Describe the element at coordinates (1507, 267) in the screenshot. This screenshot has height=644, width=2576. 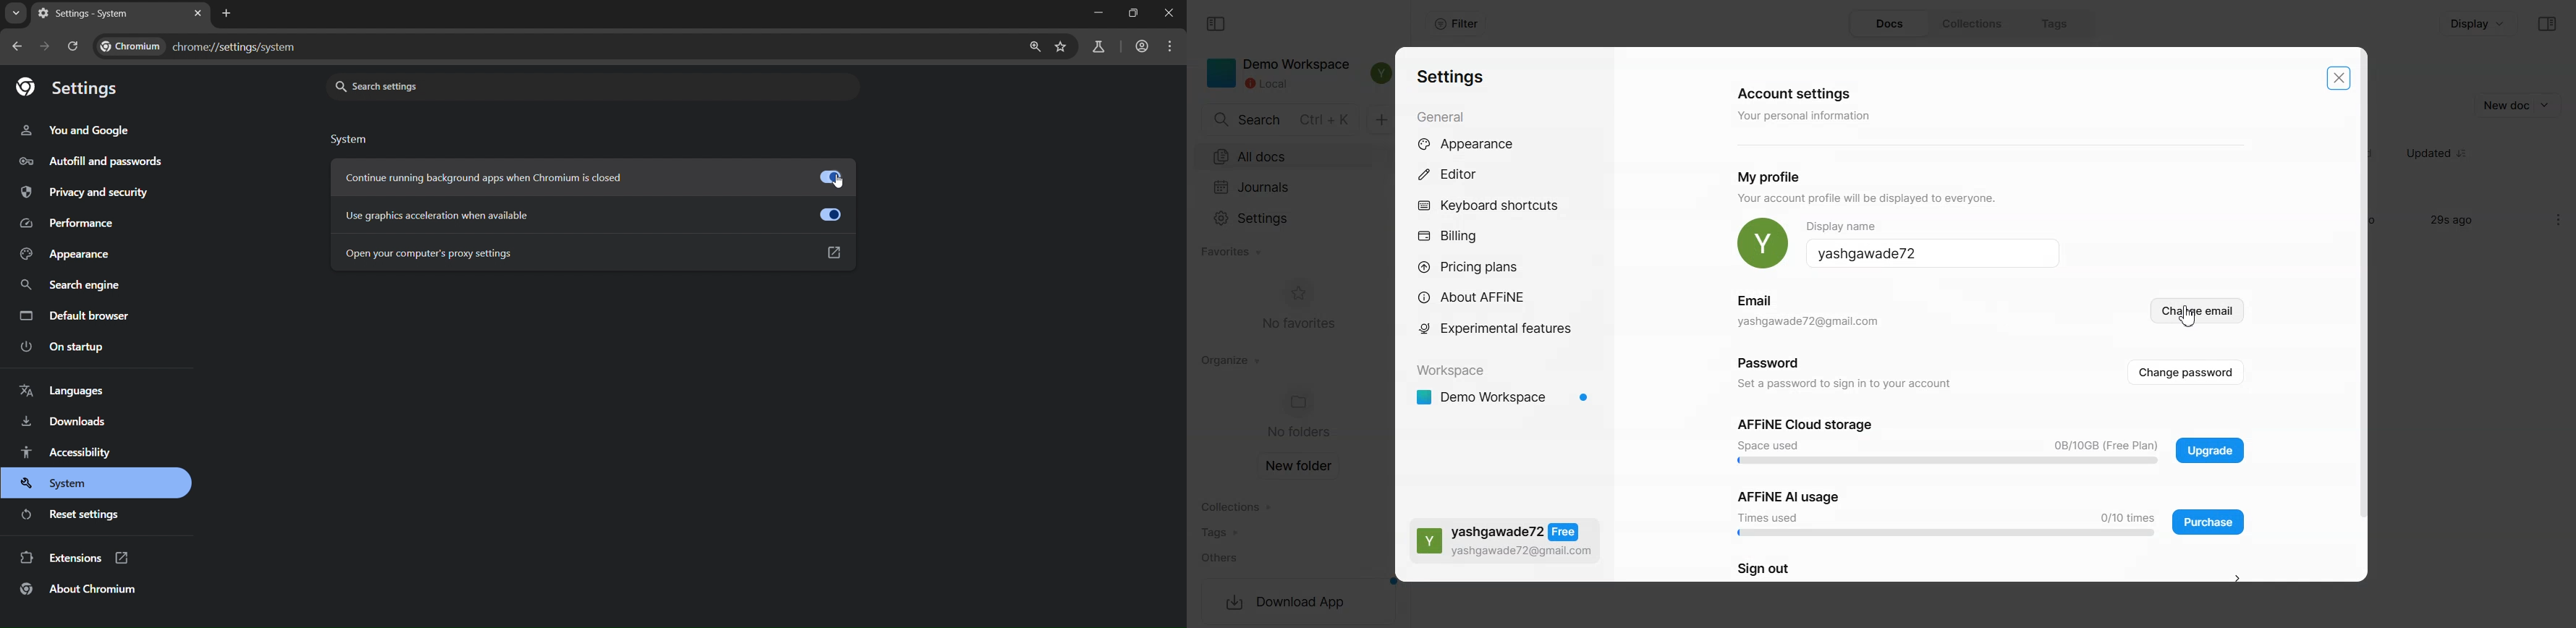
I see `Pricing plans` at that location.